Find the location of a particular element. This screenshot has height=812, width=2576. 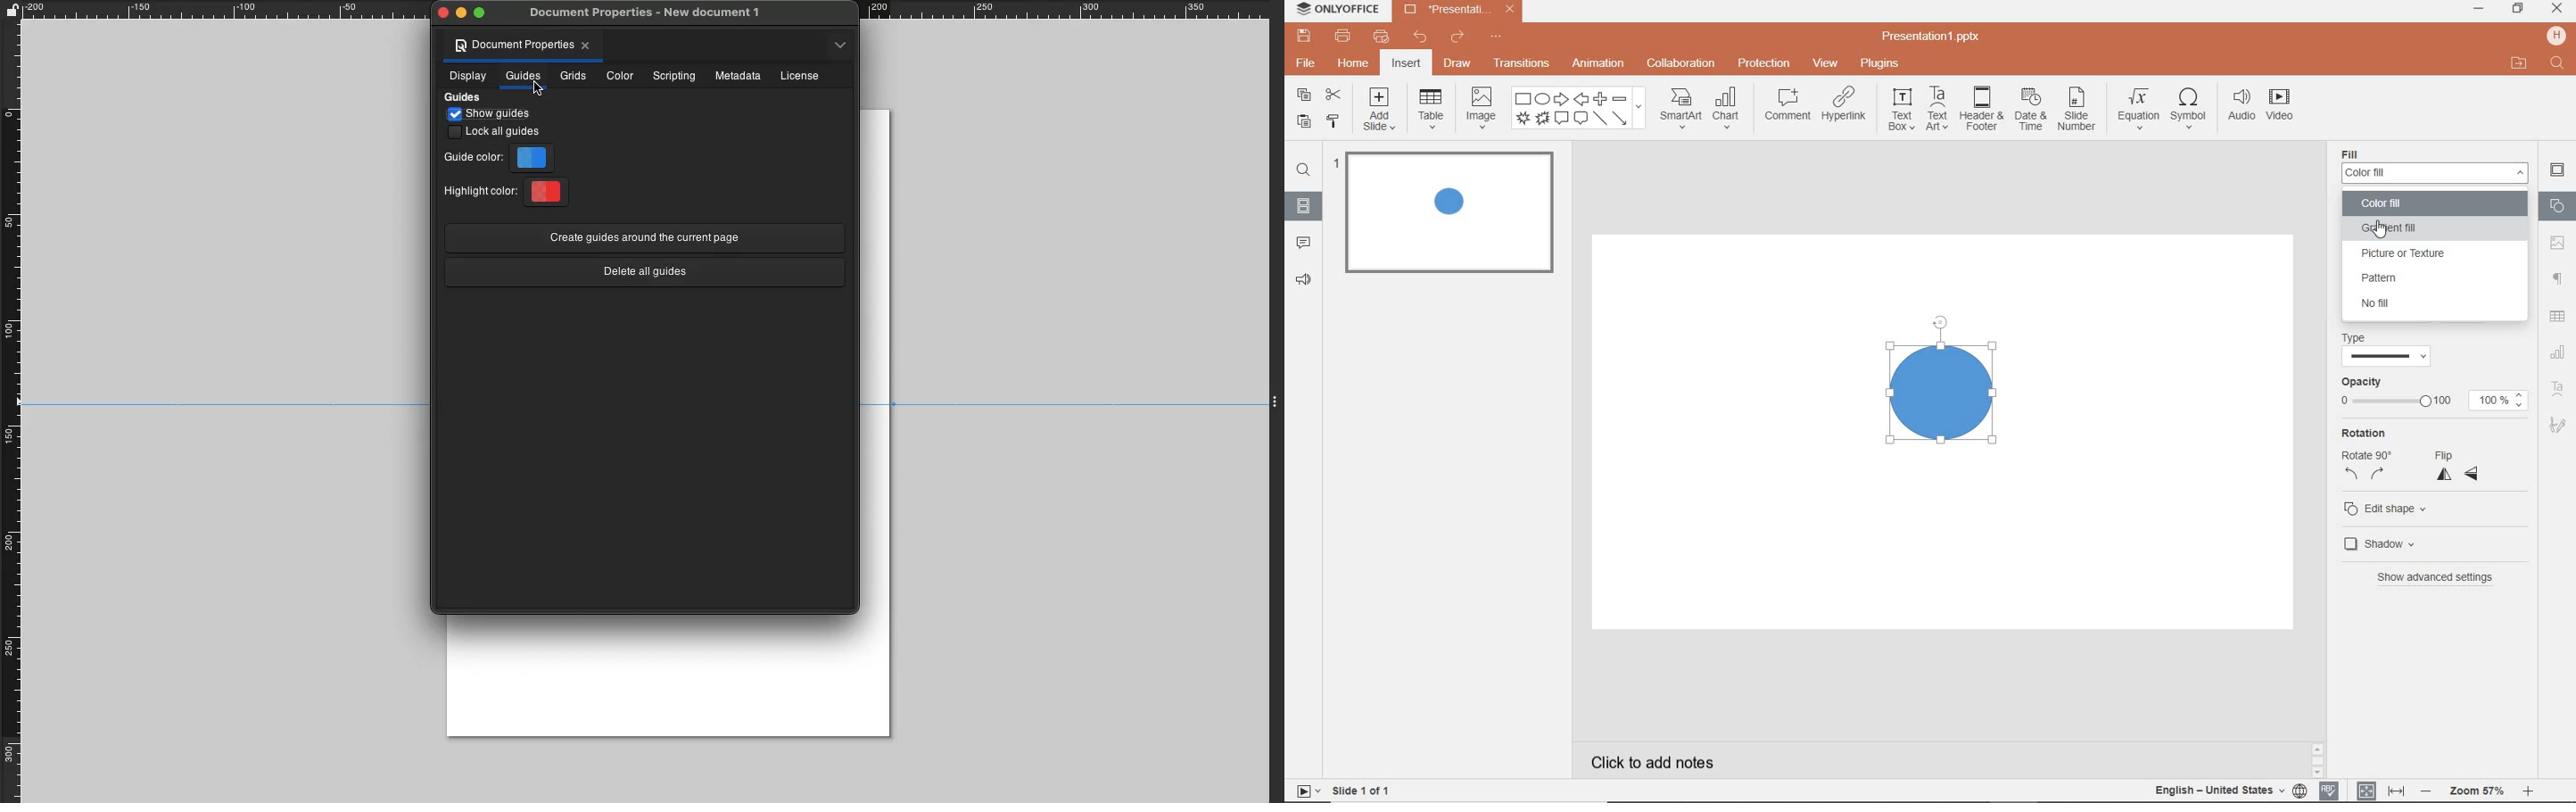

text art is located at coordinates (2559, 388).